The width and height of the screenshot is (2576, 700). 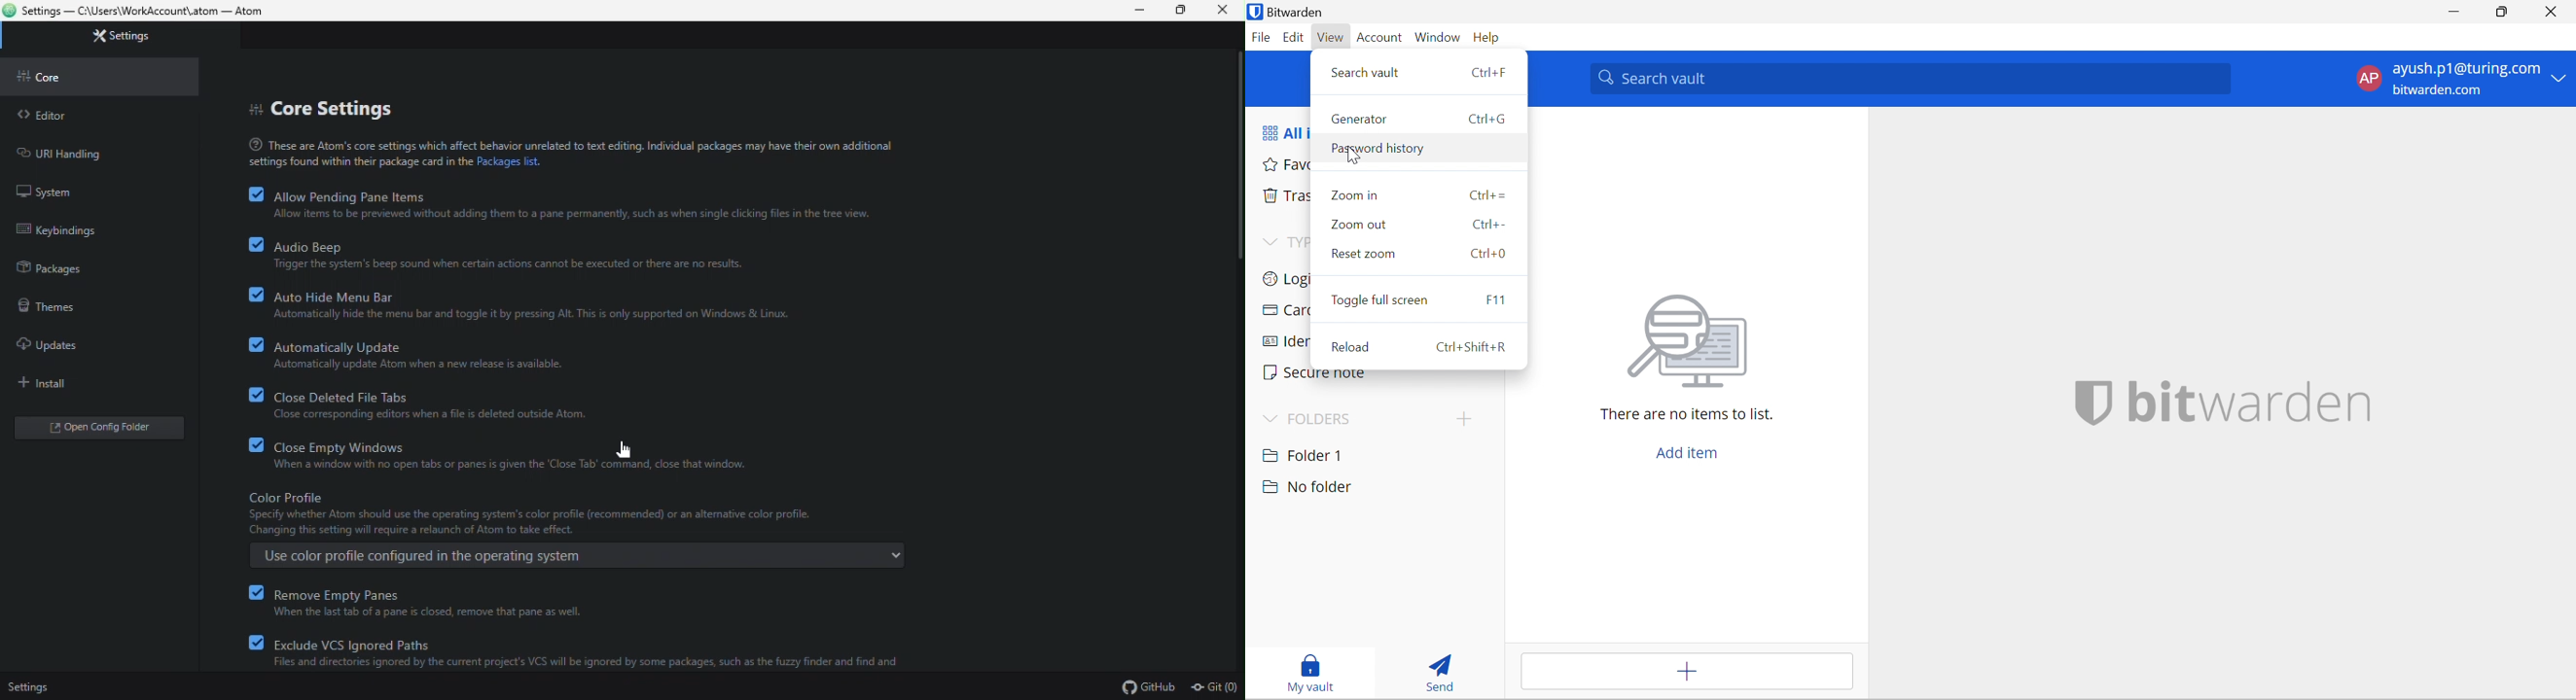 I want to click on Key bindings, so click(x=92, y=229).